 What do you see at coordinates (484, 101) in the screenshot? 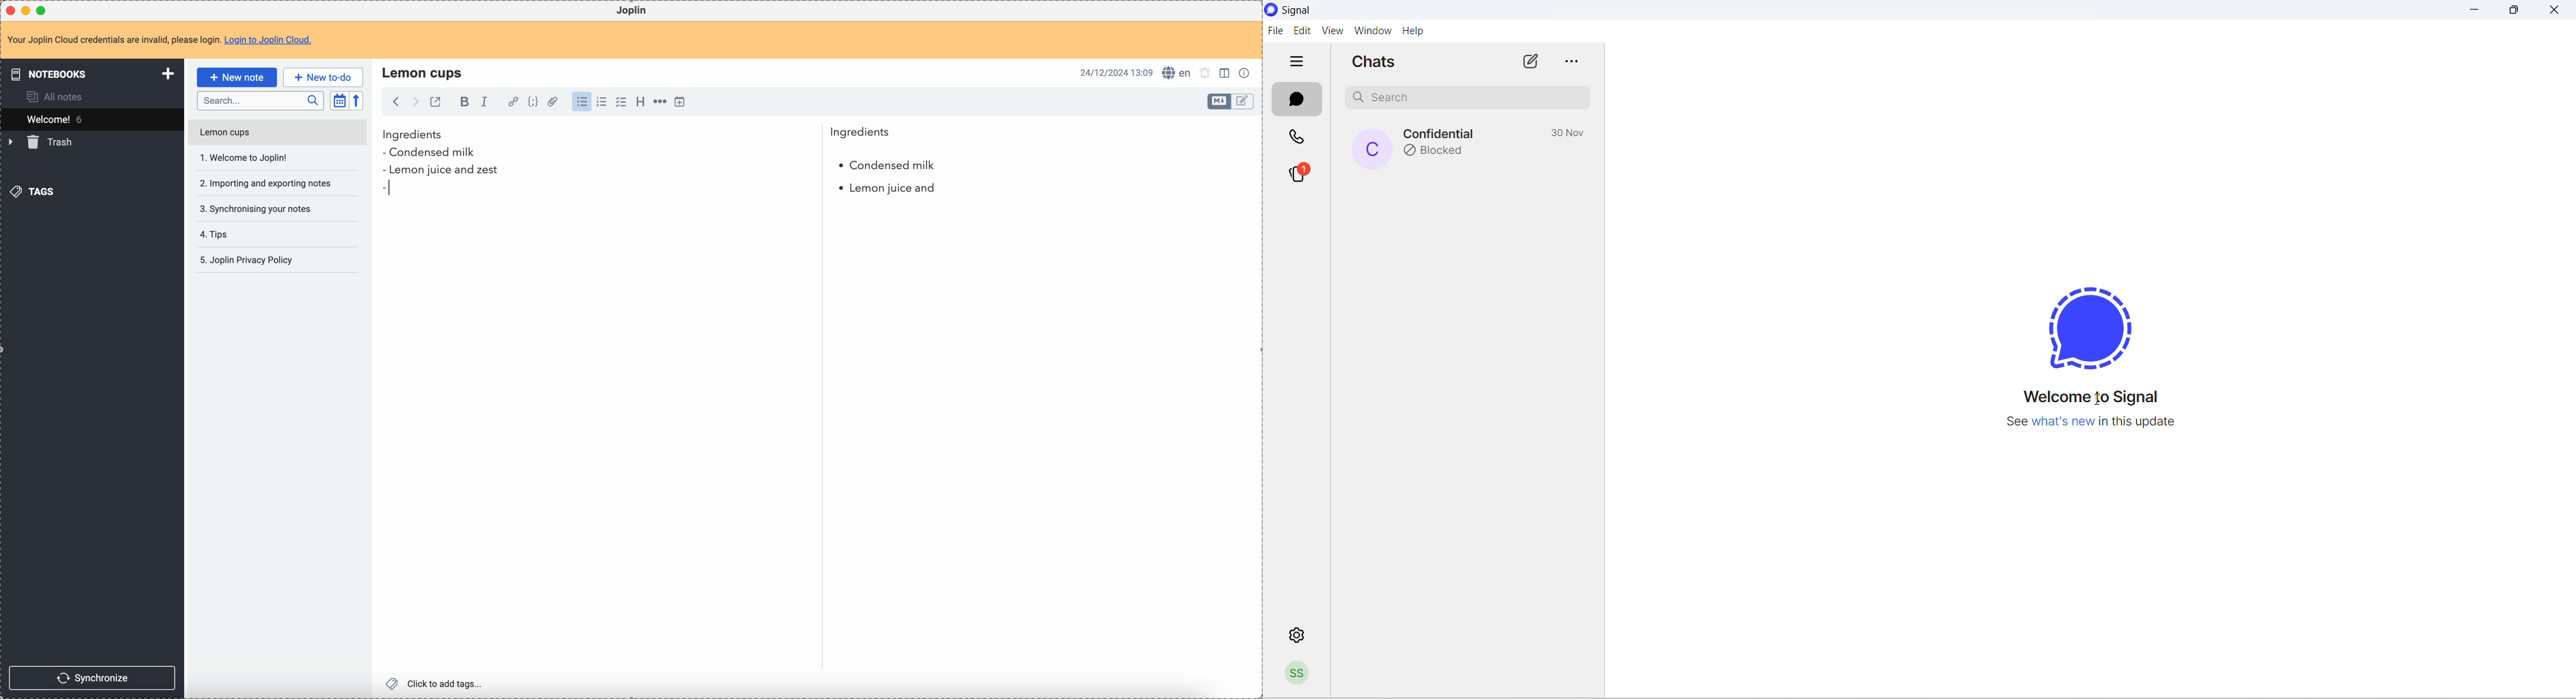
I see `italic` at bounding box center [484, 101].